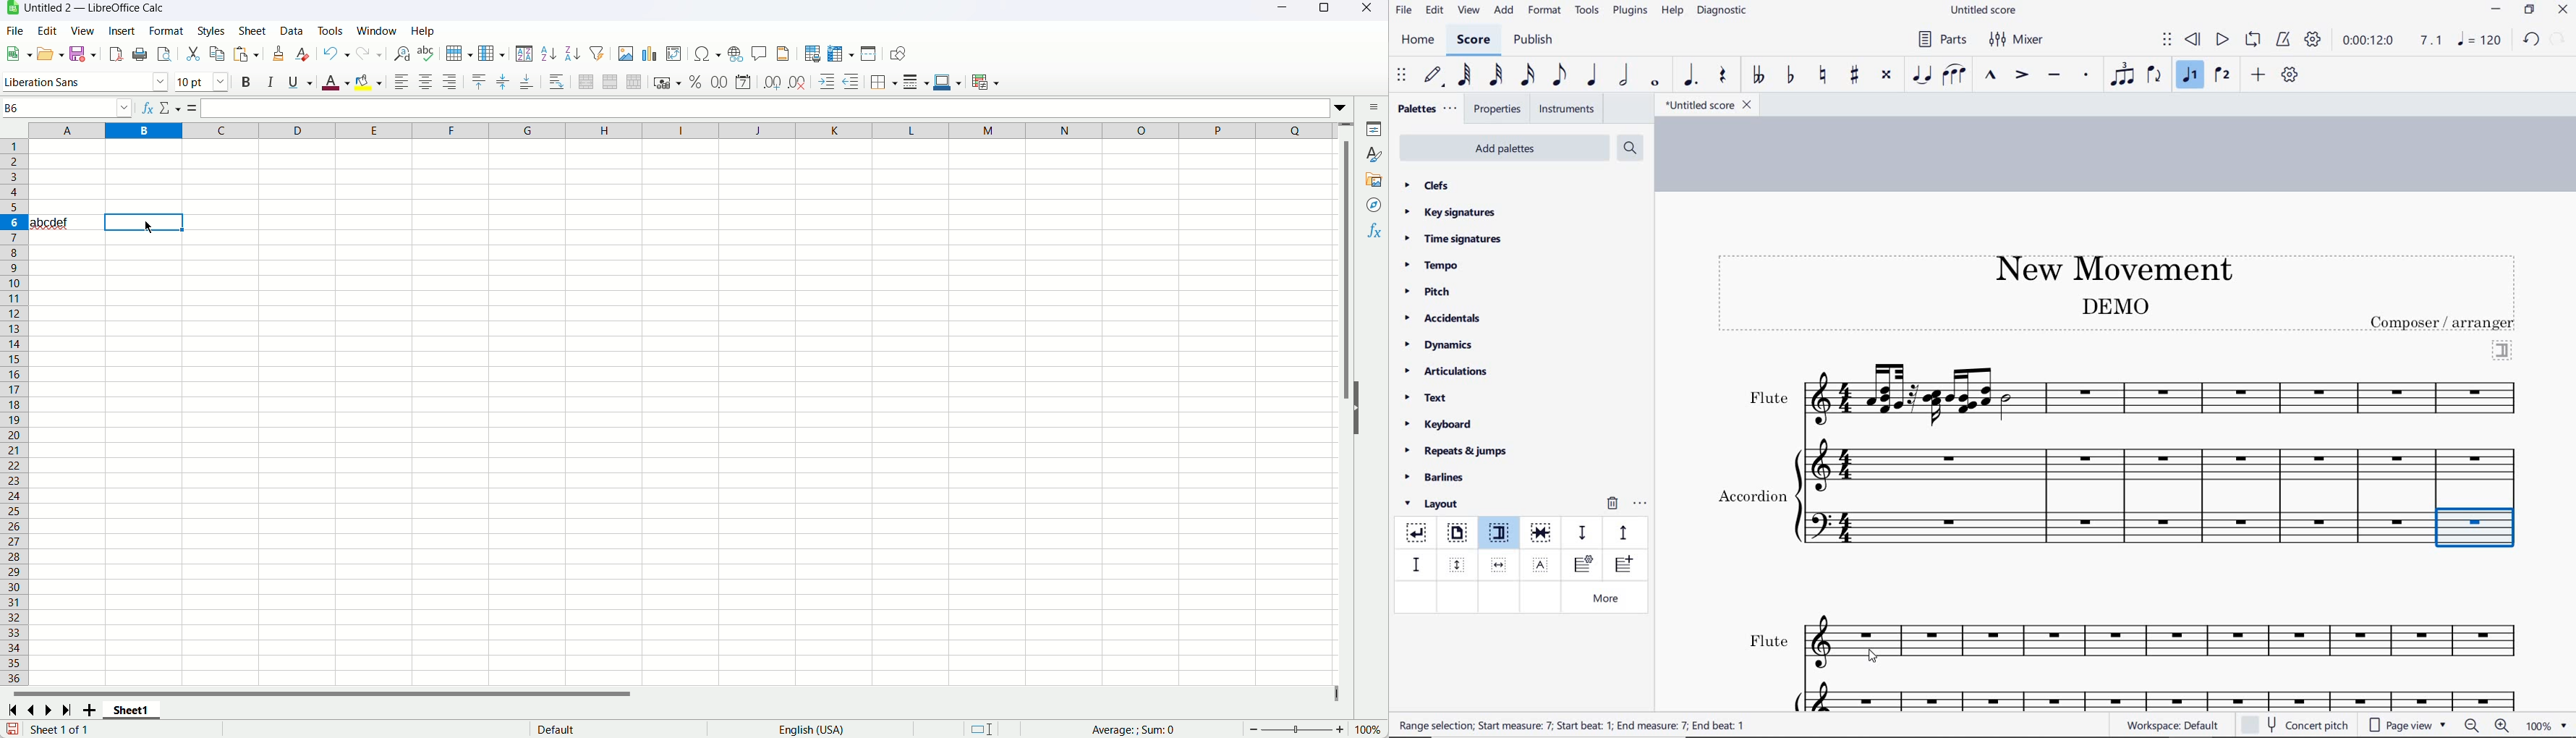  What do you see at coordinates (2155, 74) in the screenshot?
I see `flip direction` at bounding box center [2155, 74].